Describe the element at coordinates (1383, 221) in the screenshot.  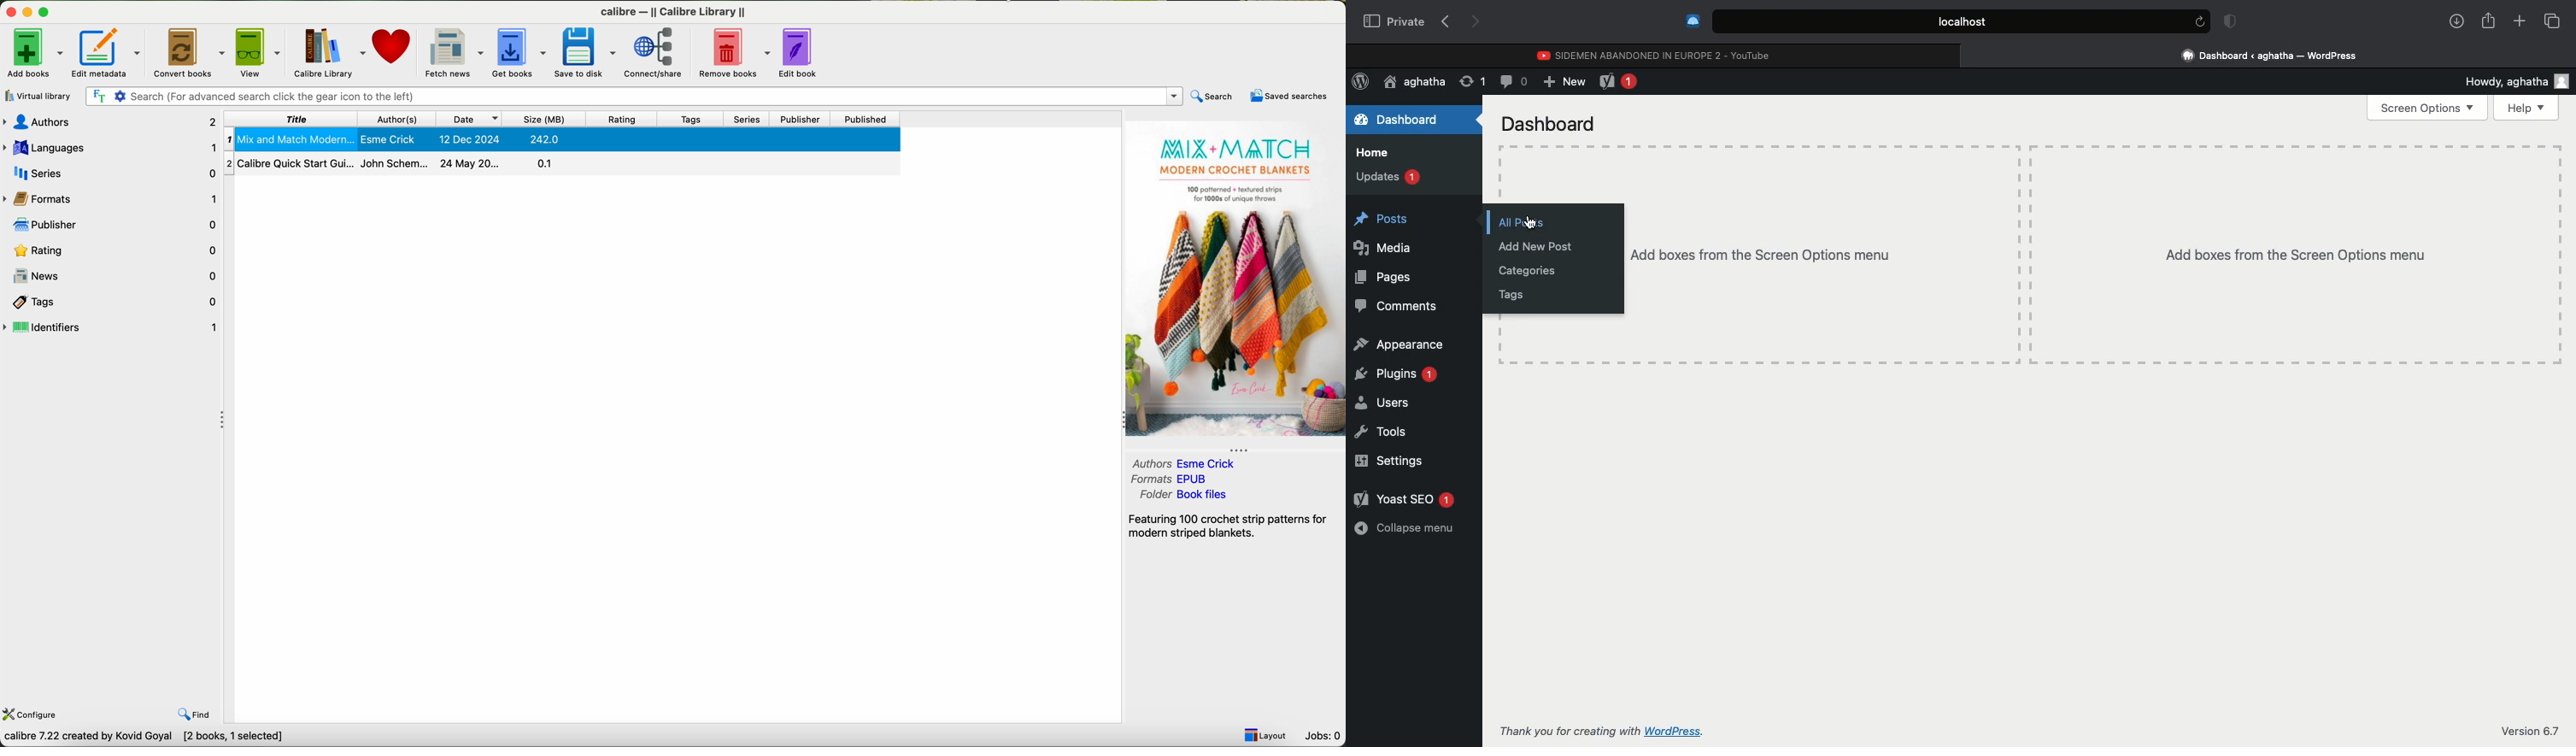
I see `Posts` at that location.